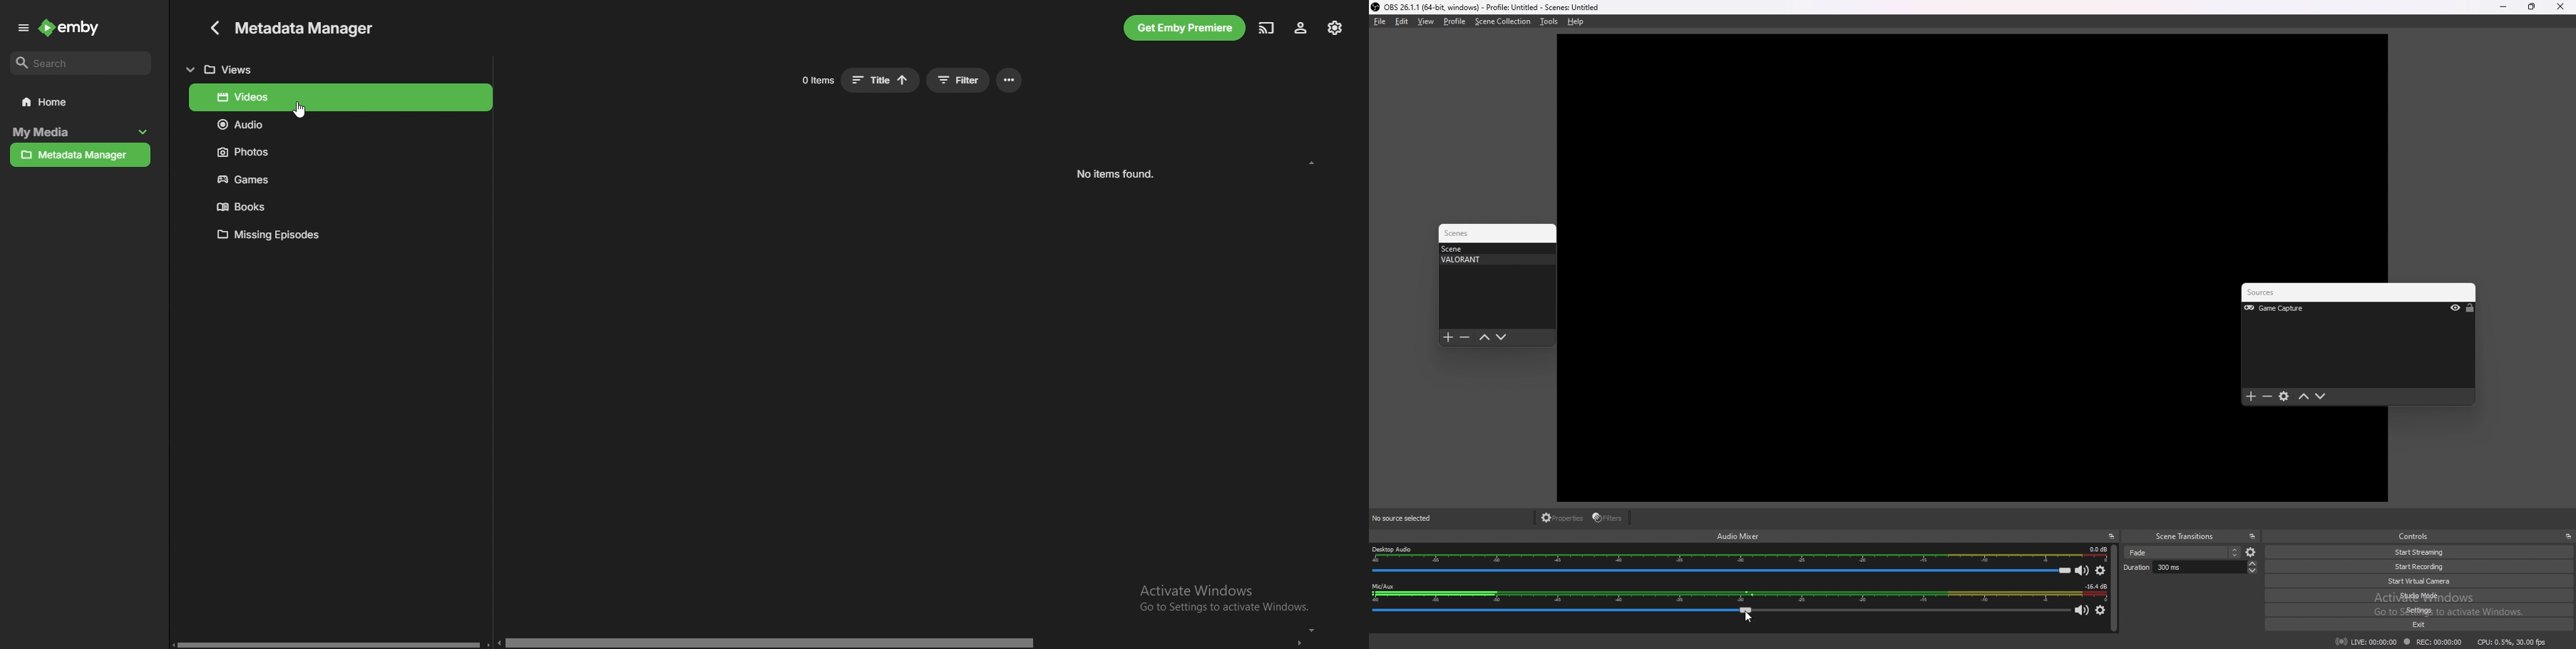 The image size is (2576, 672). What do you see at coordinates (2182, 552) in the screenshot?
I see `scene selection` at bounding box center [2182, 552].